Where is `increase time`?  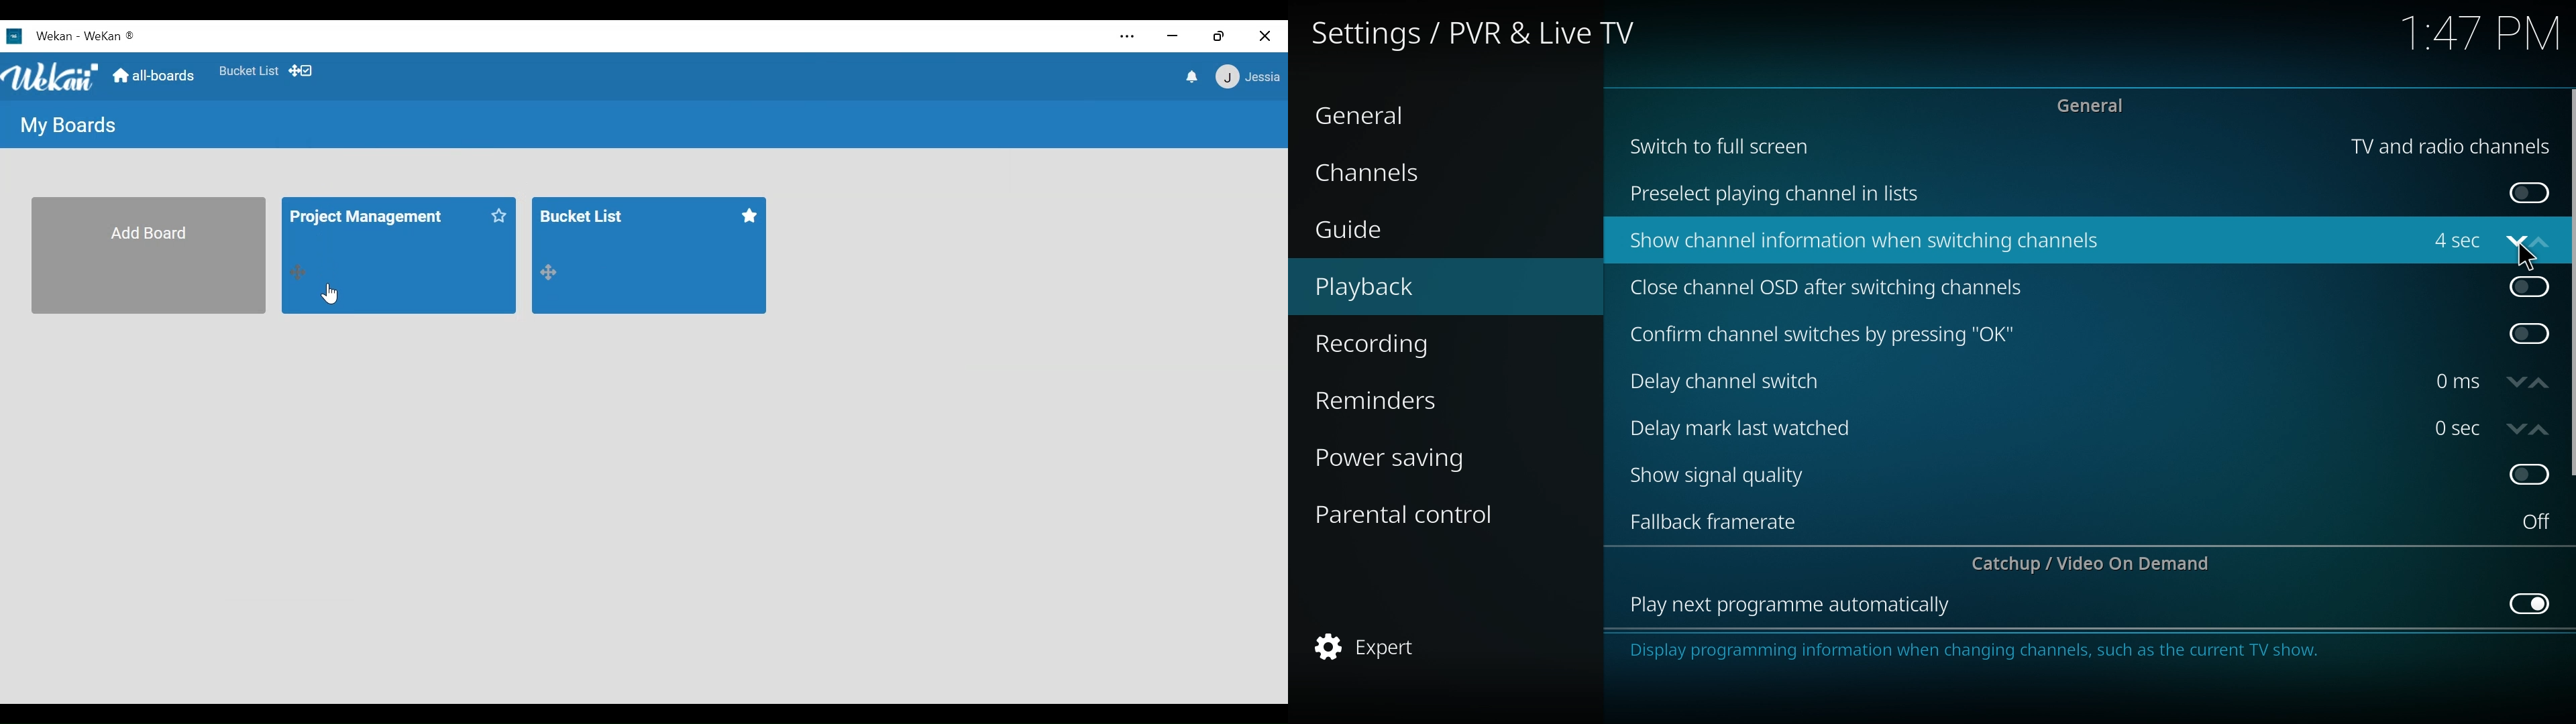
increase time is located at coordinates (2539, 242).